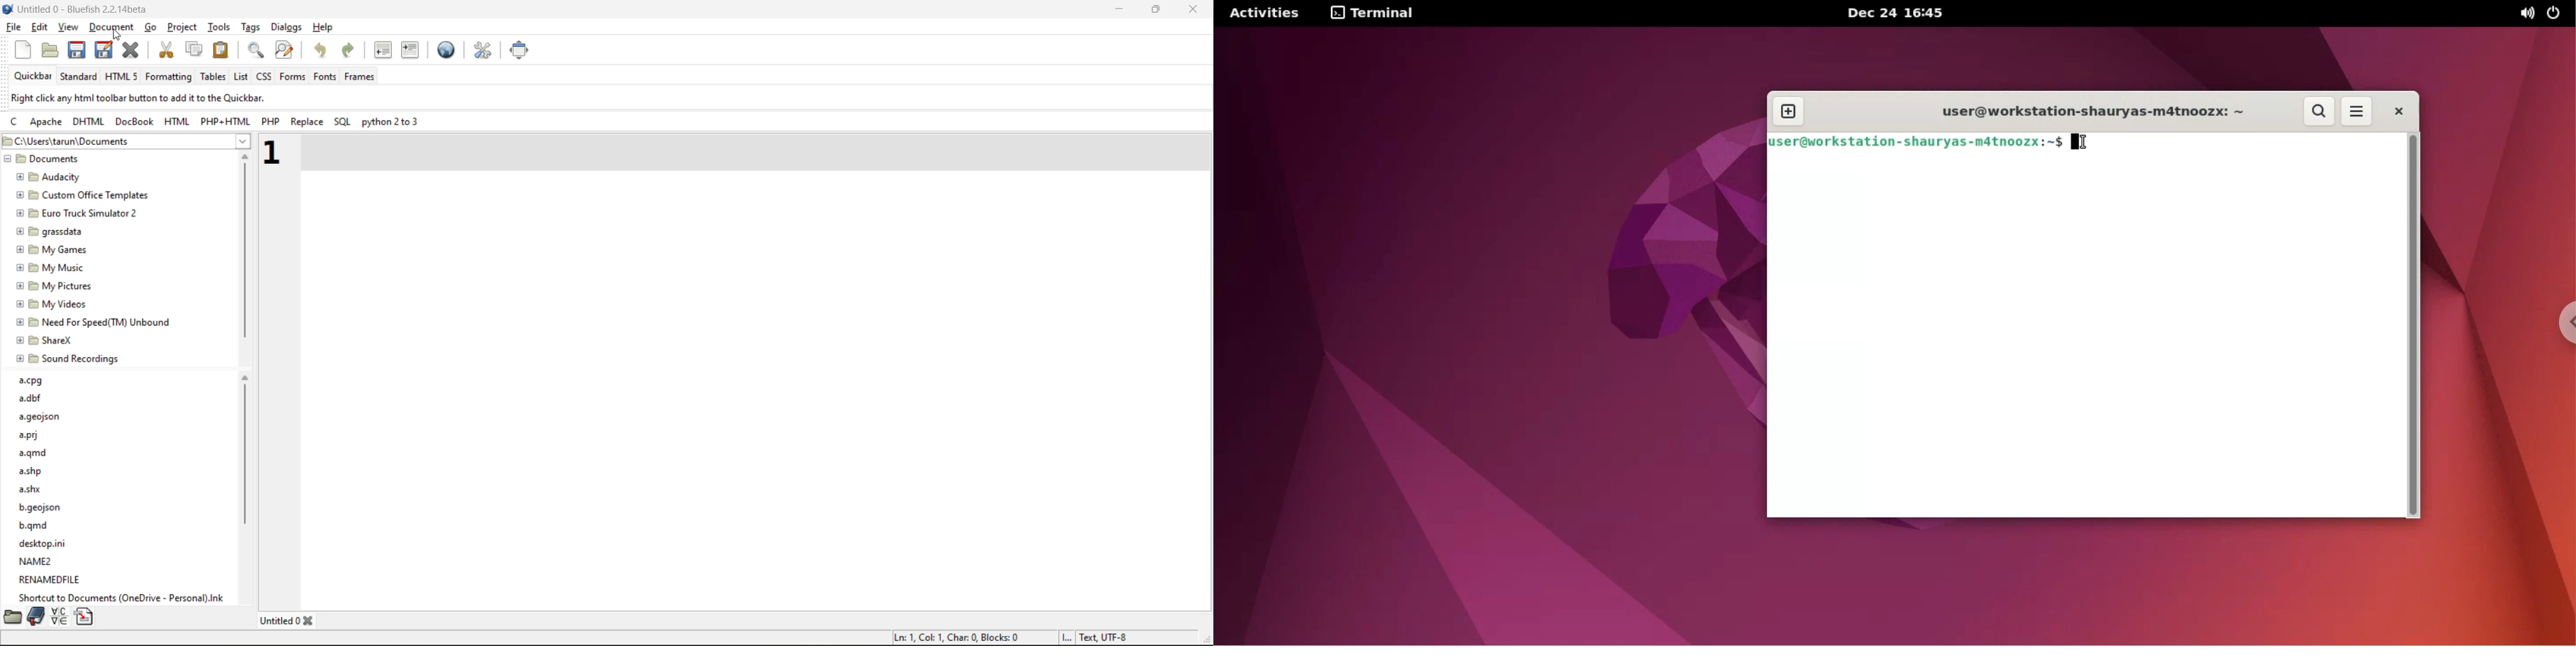 This screenshot has width=2576, height=672. Describe the element at coordinates (257, 51) in the screenshot. I see `find` at that location.